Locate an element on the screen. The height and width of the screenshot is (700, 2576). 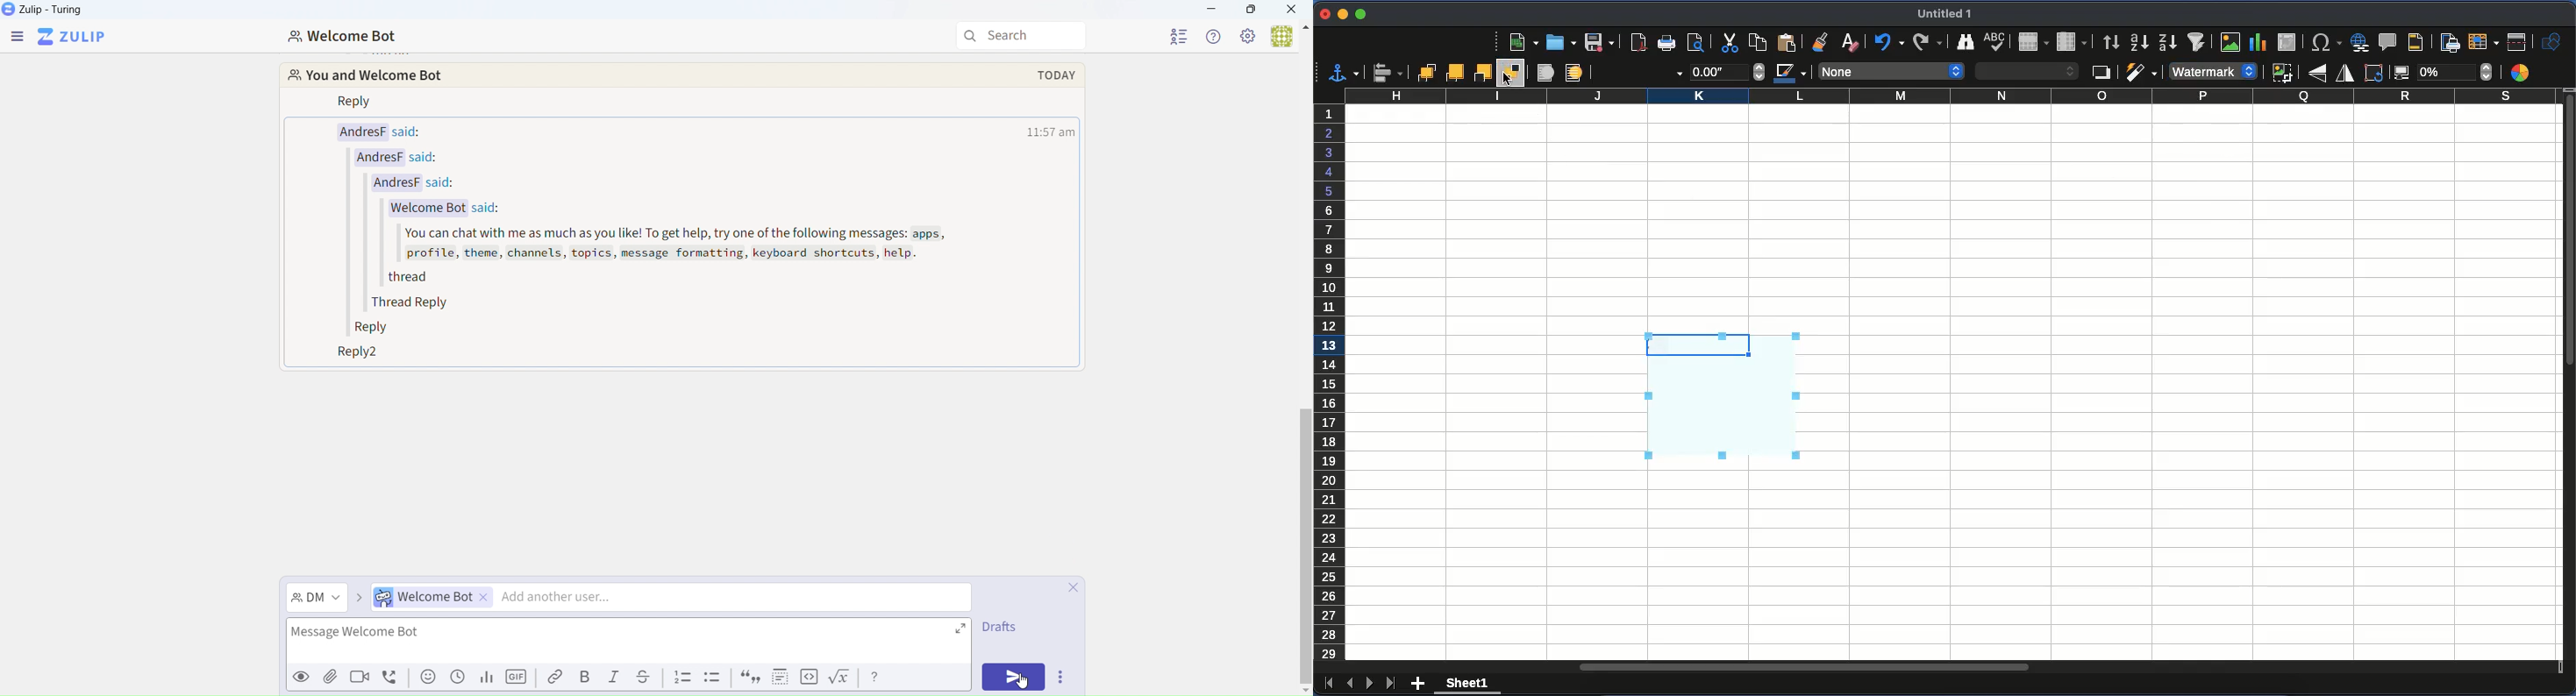
minimize is located at coordinates (1342, 14).